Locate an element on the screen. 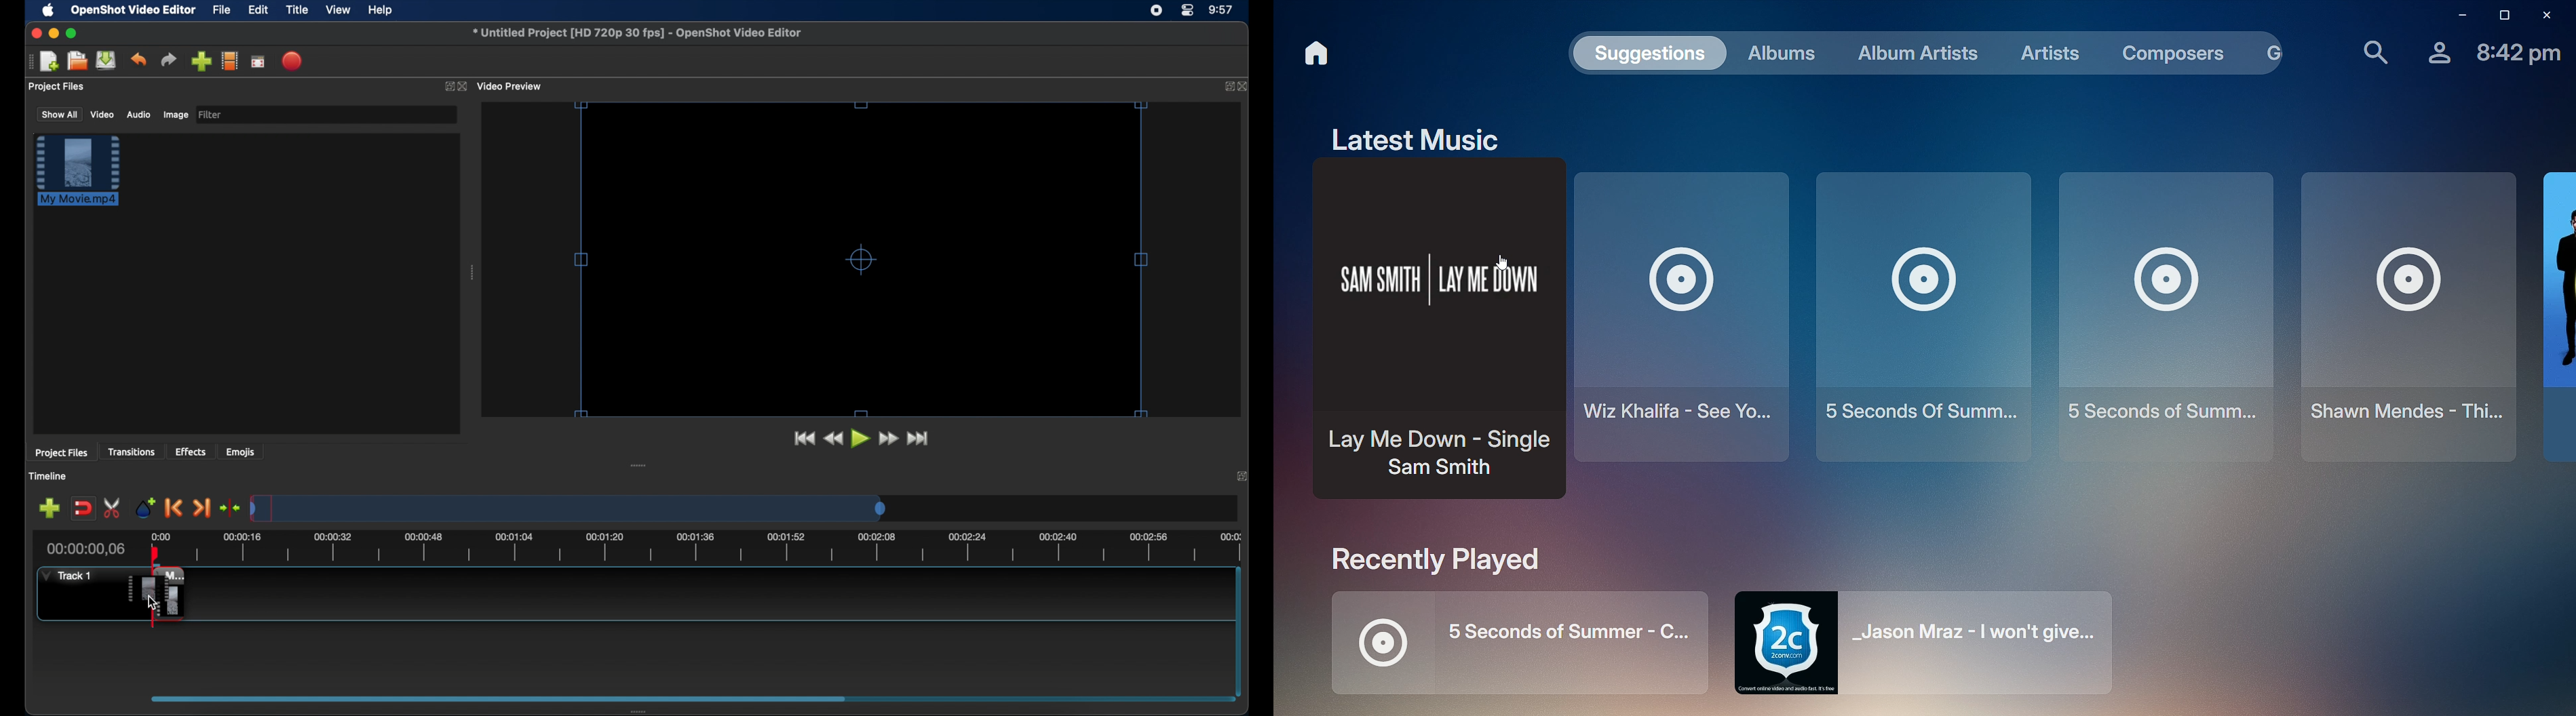 The height and width of the screenshot is (728, 2576). show all is located at coordinates (58, 113).